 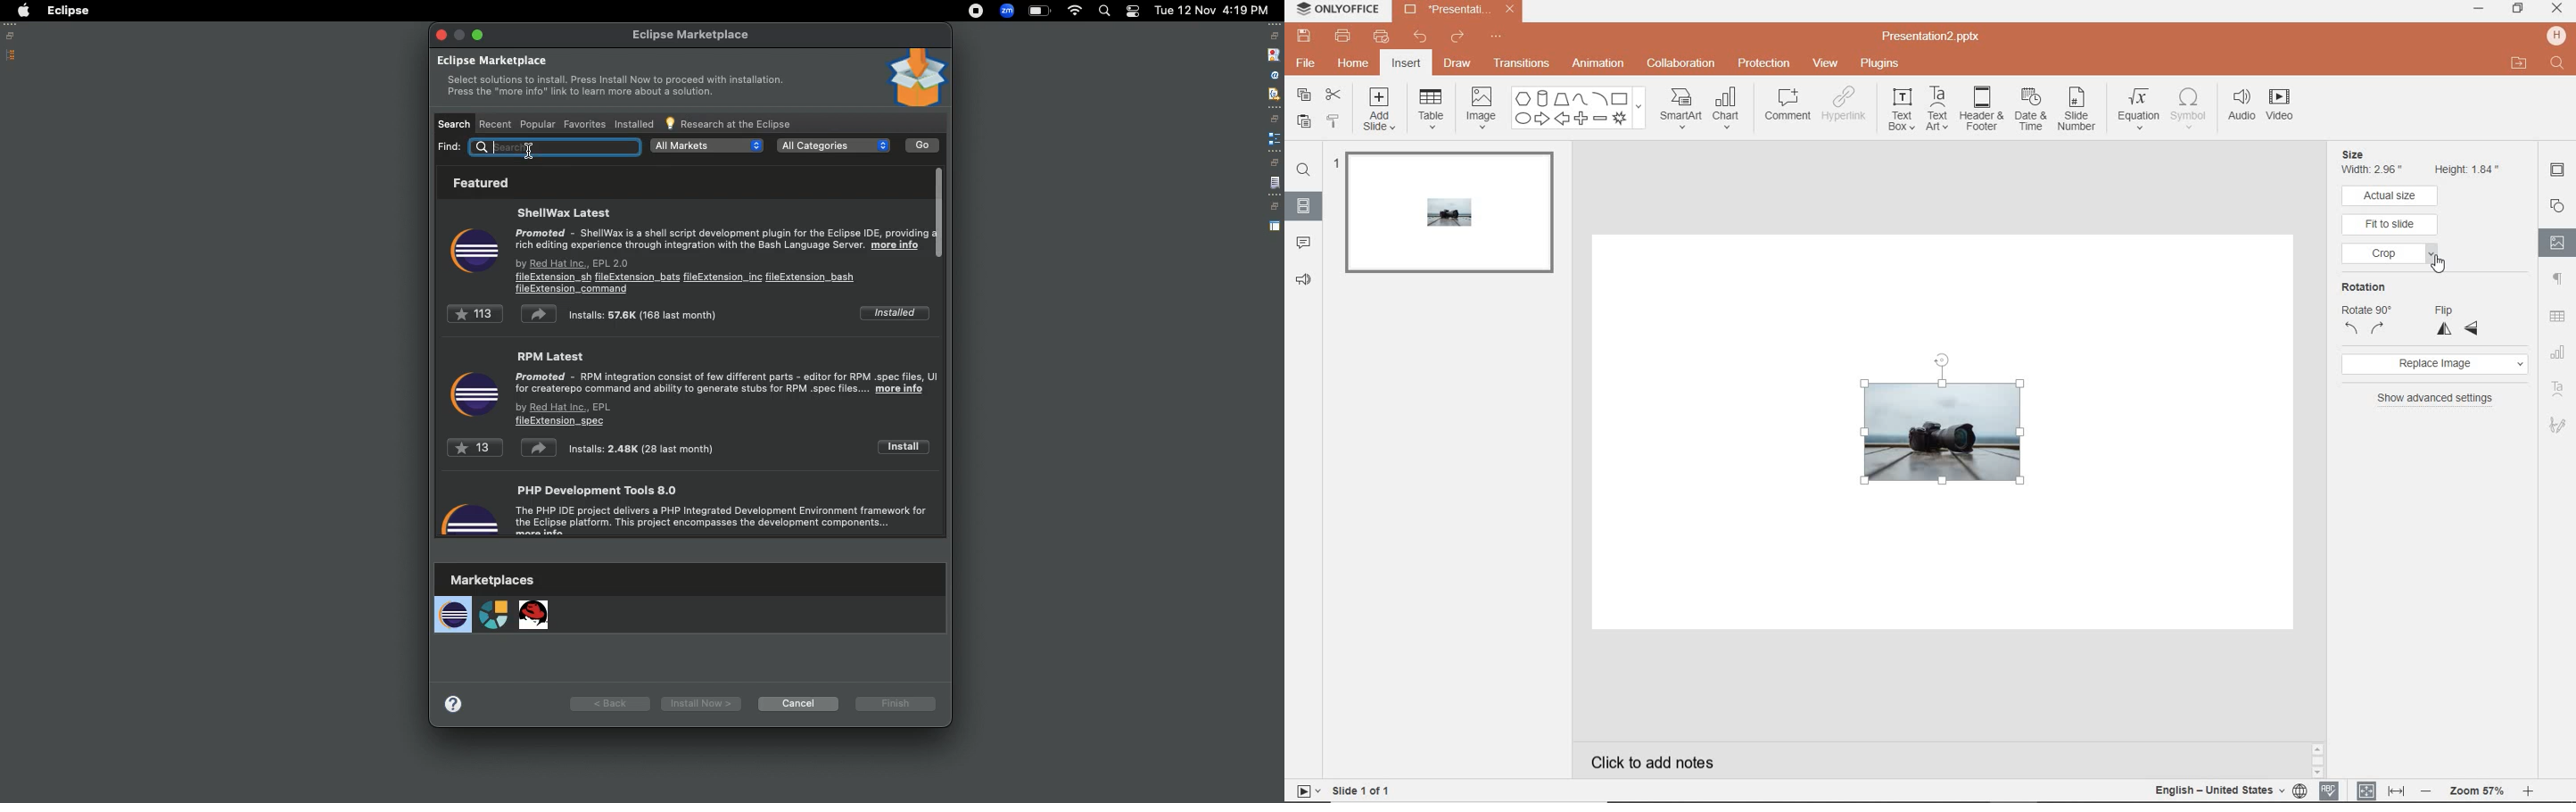 I want to click on shapes, so click(x=2557, y=205).